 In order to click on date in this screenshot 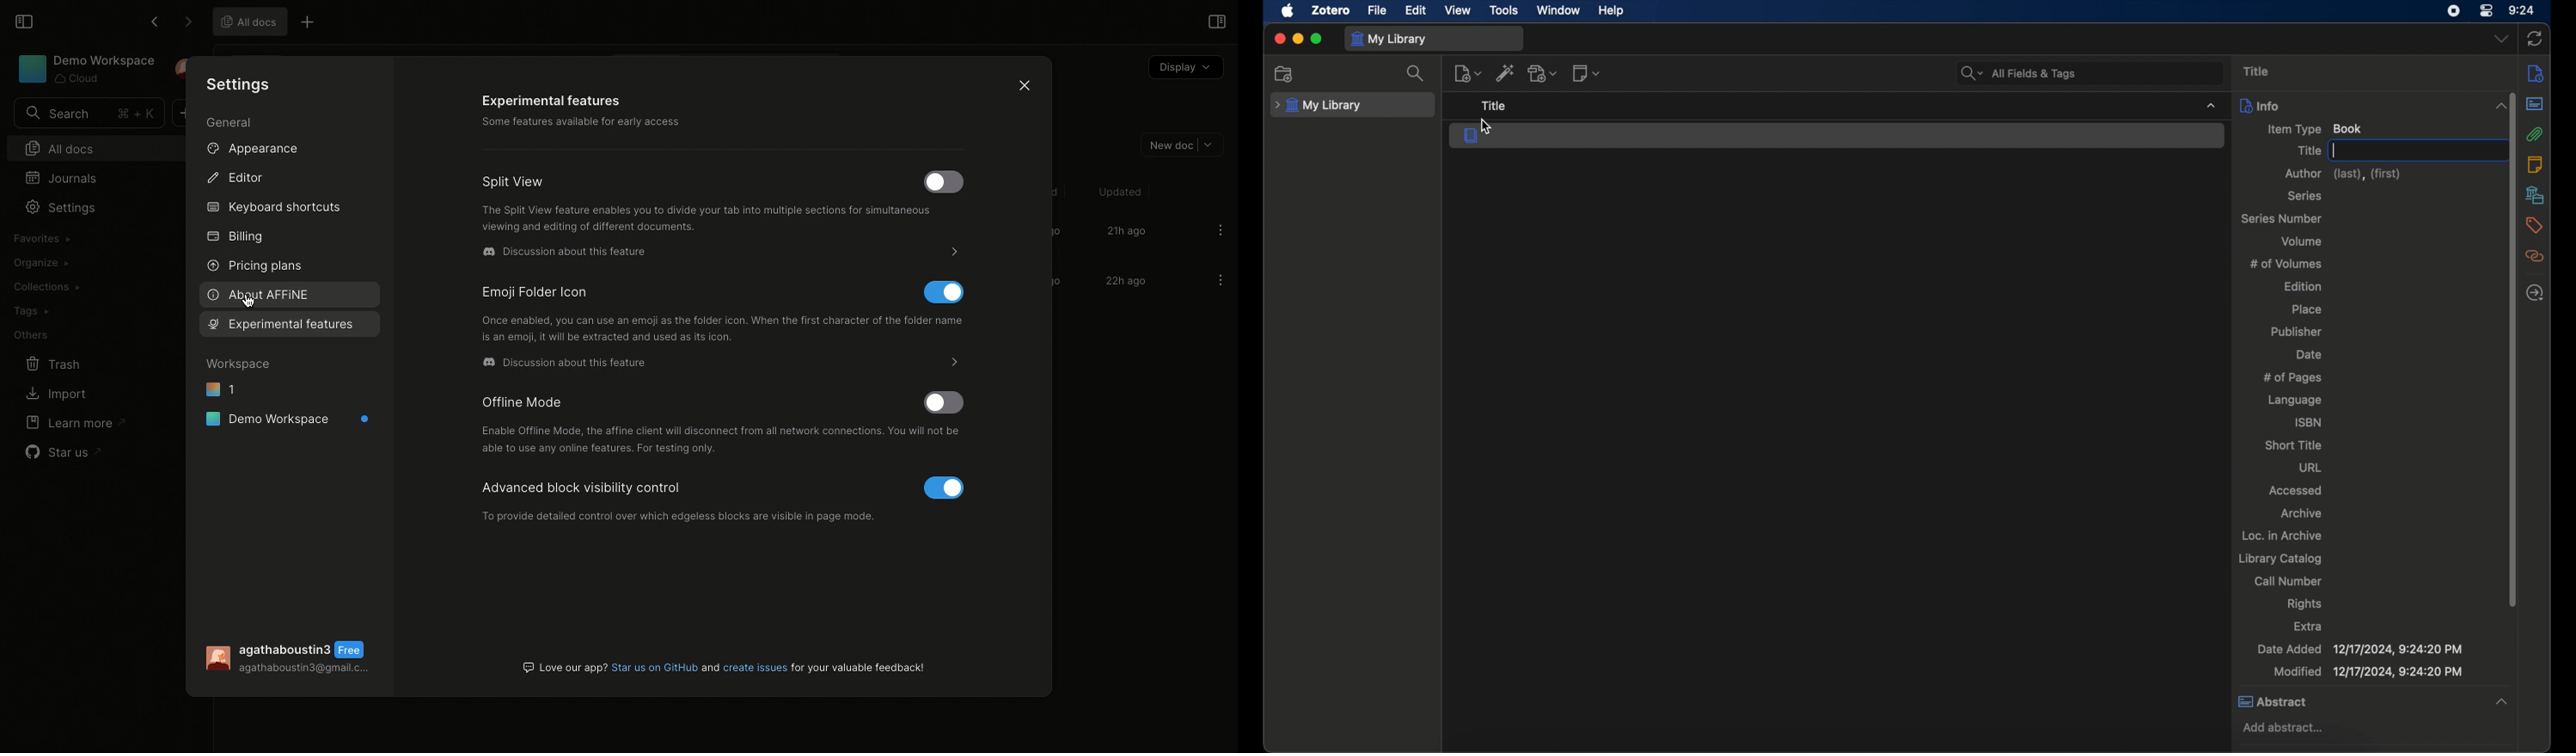, I will do `click(2309, 353)`.